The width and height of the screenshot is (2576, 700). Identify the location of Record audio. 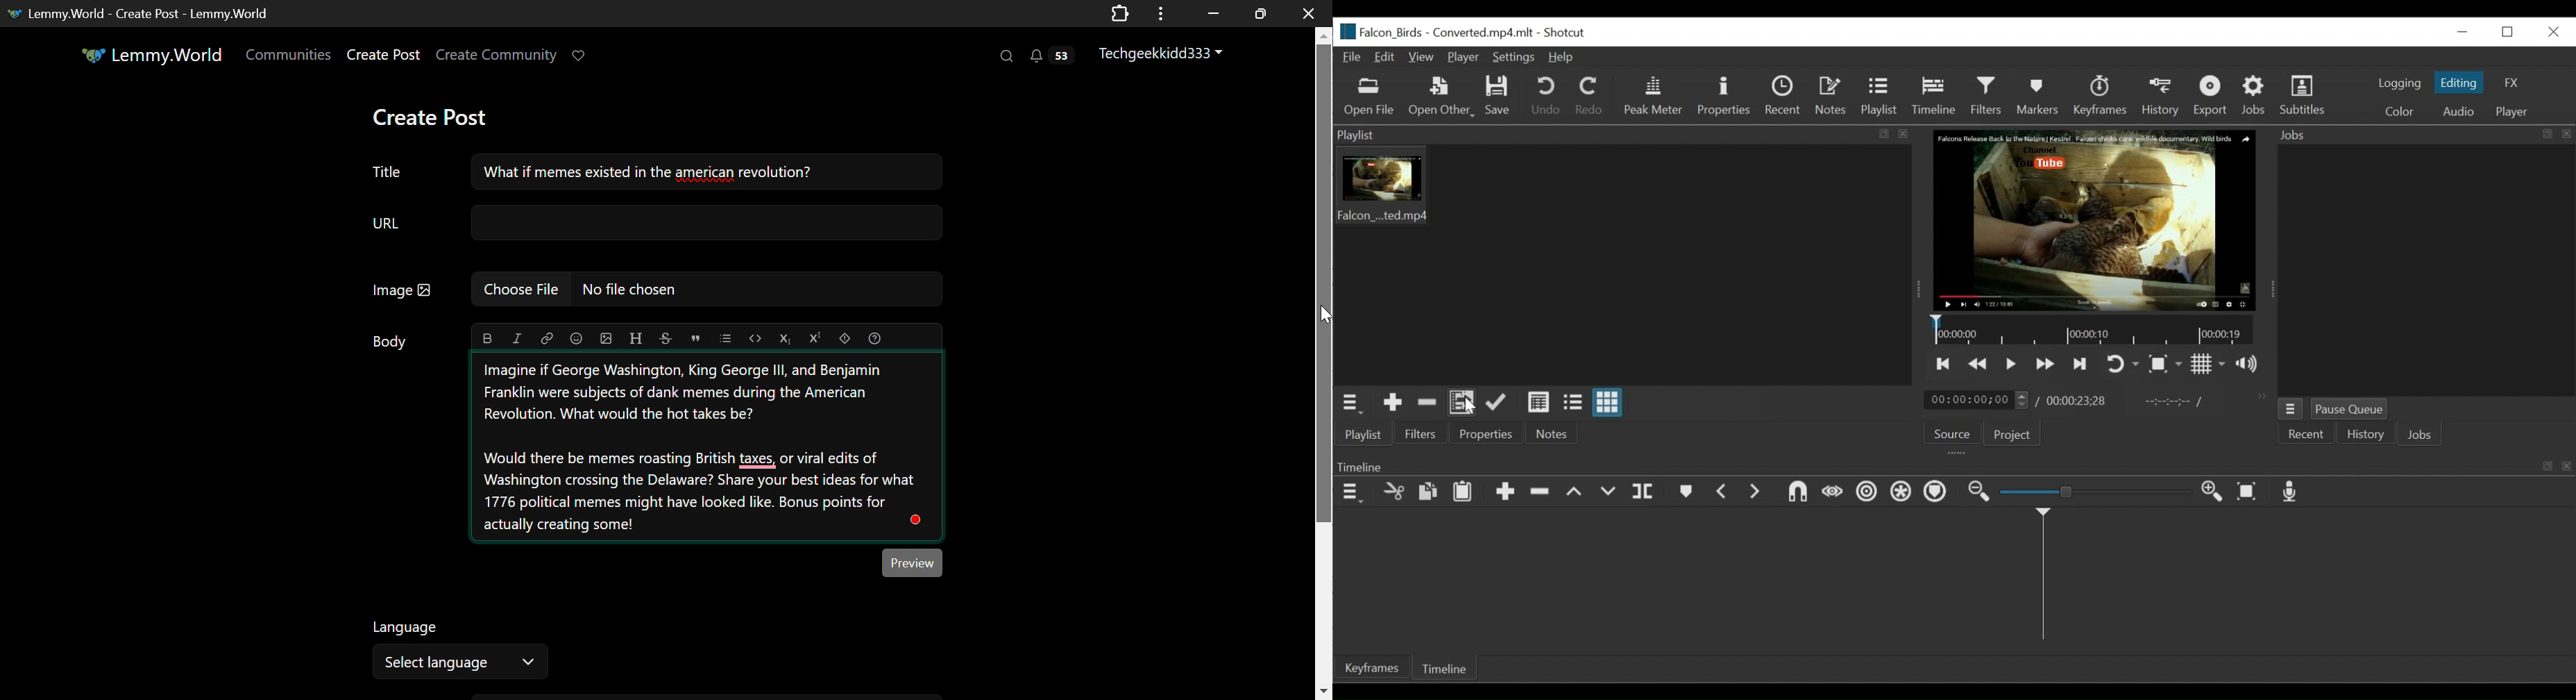
(2293, 493).